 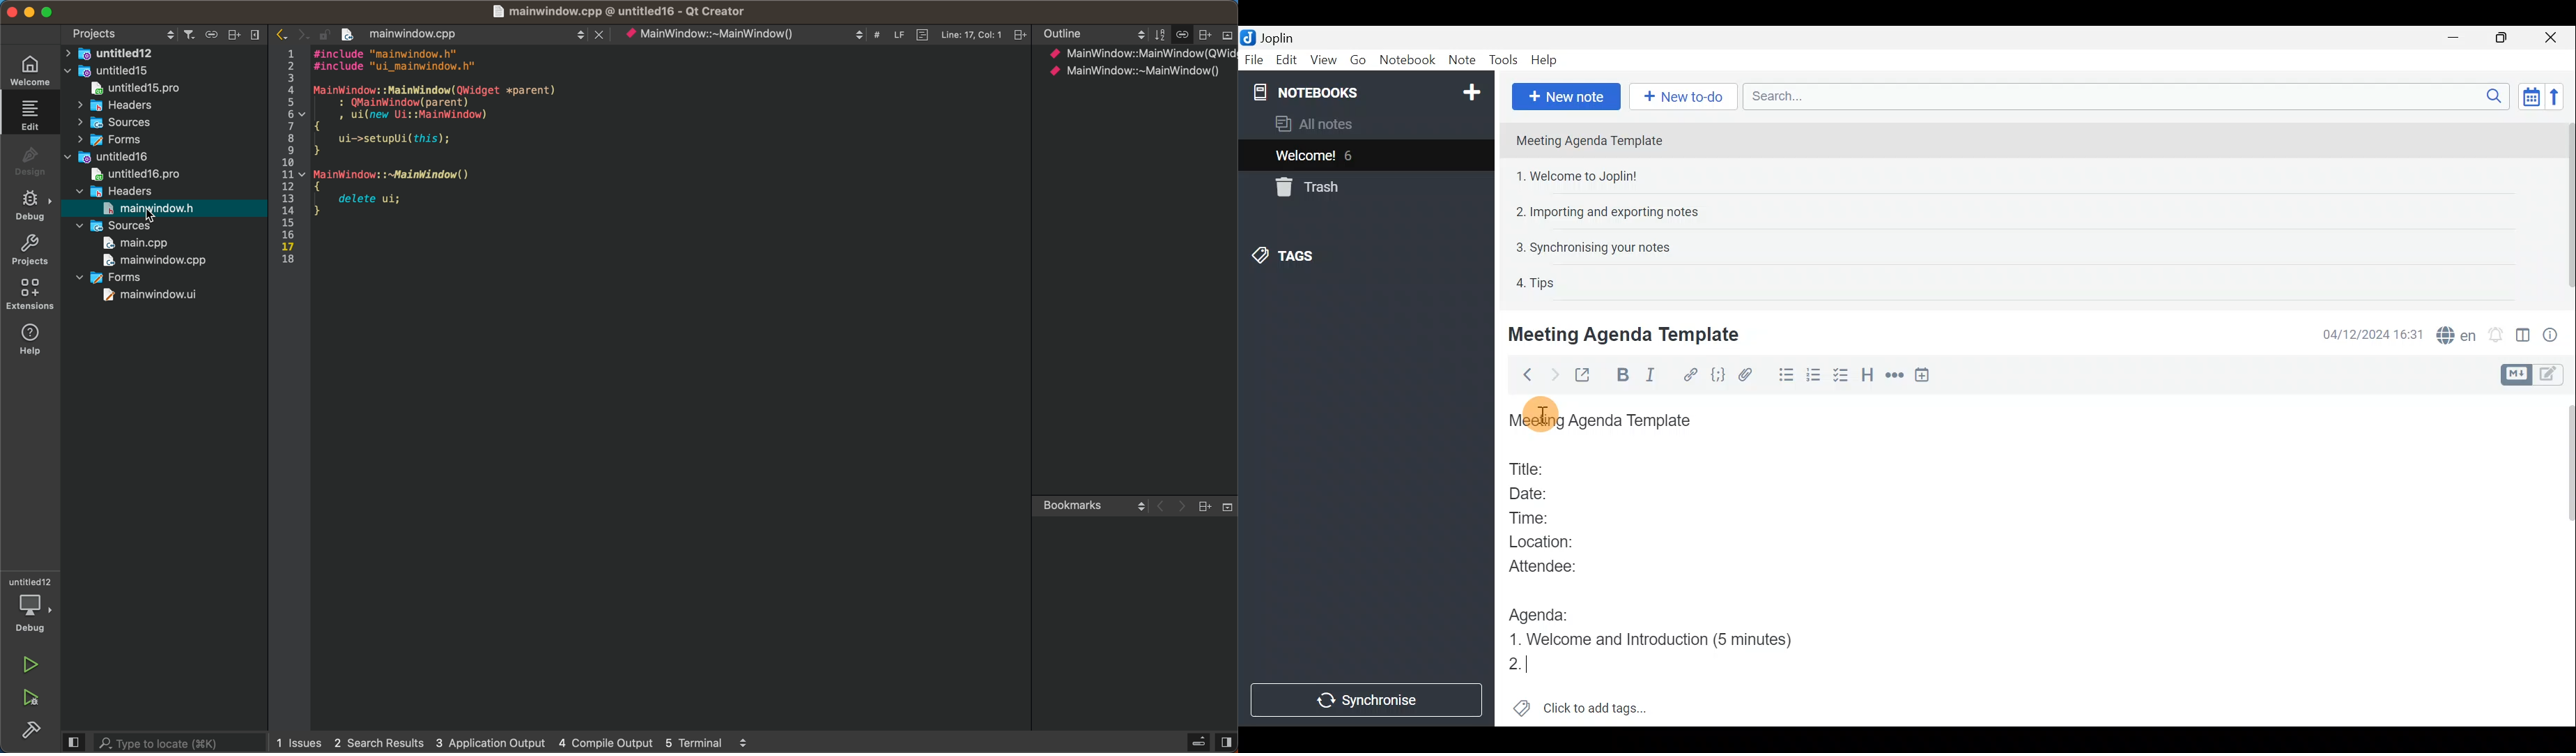 I want to click on Toggle sort order, so click(x=2529, y=95).